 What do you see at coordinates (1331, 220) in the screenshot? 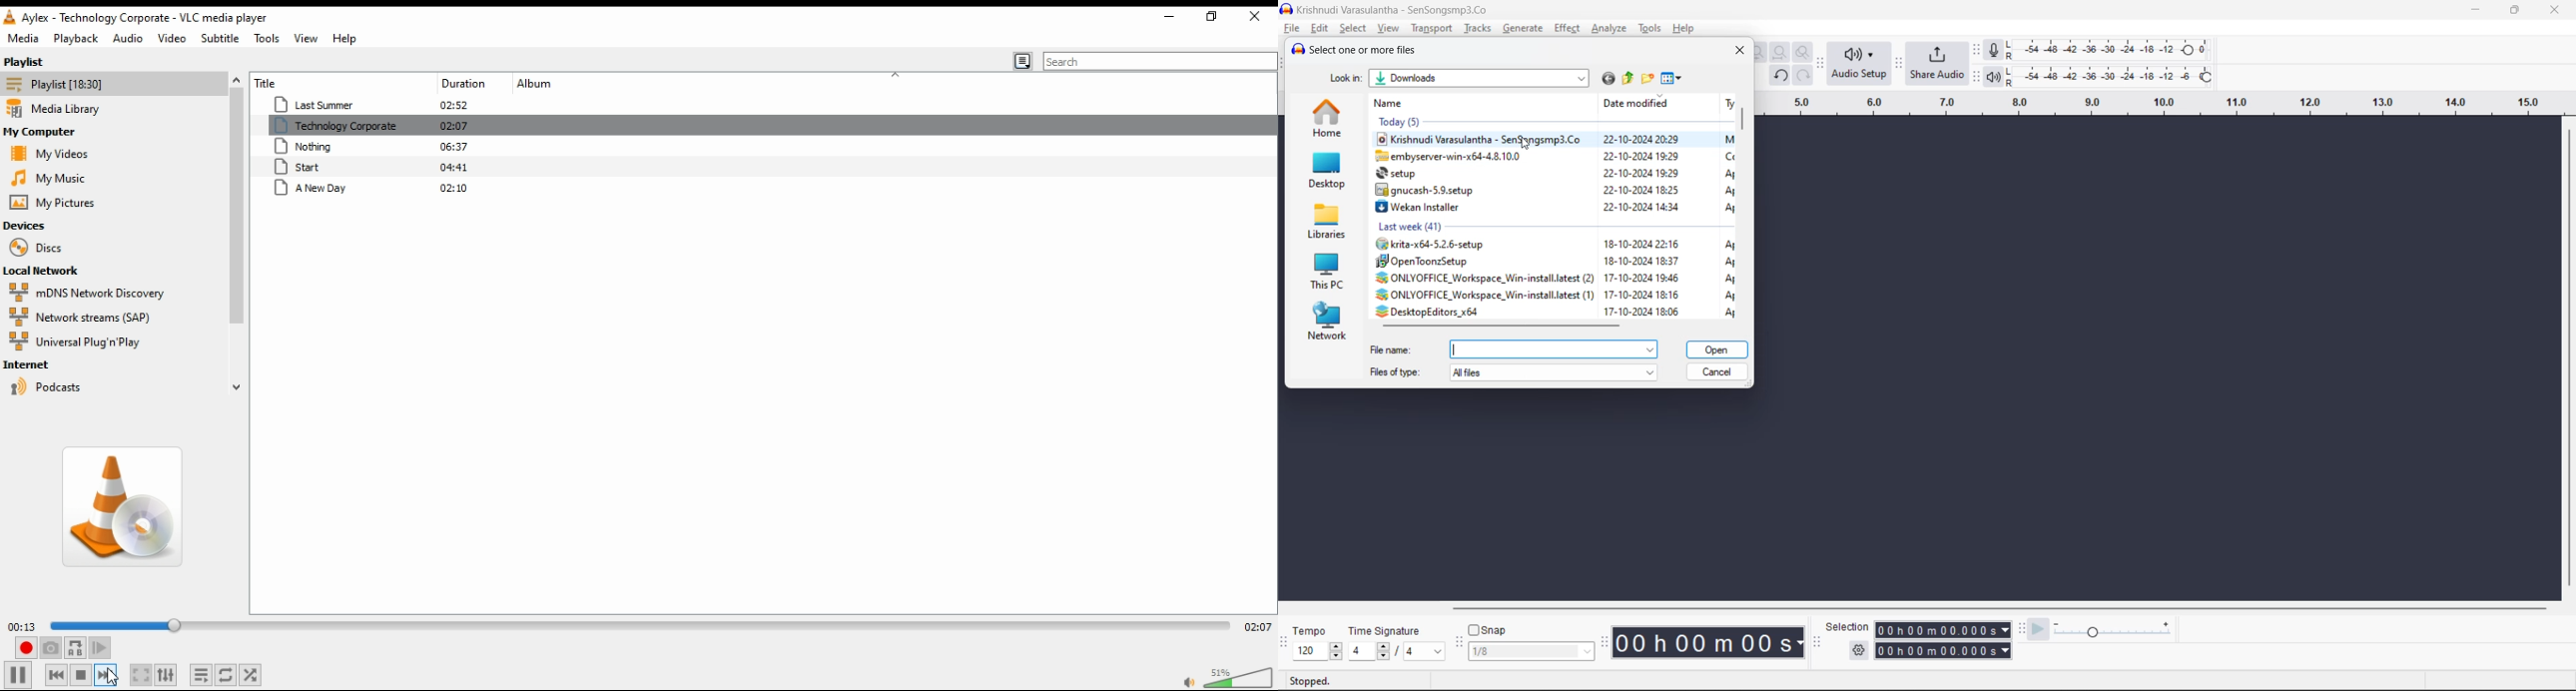
I see `libraries` at bounding box center [1331, 220].